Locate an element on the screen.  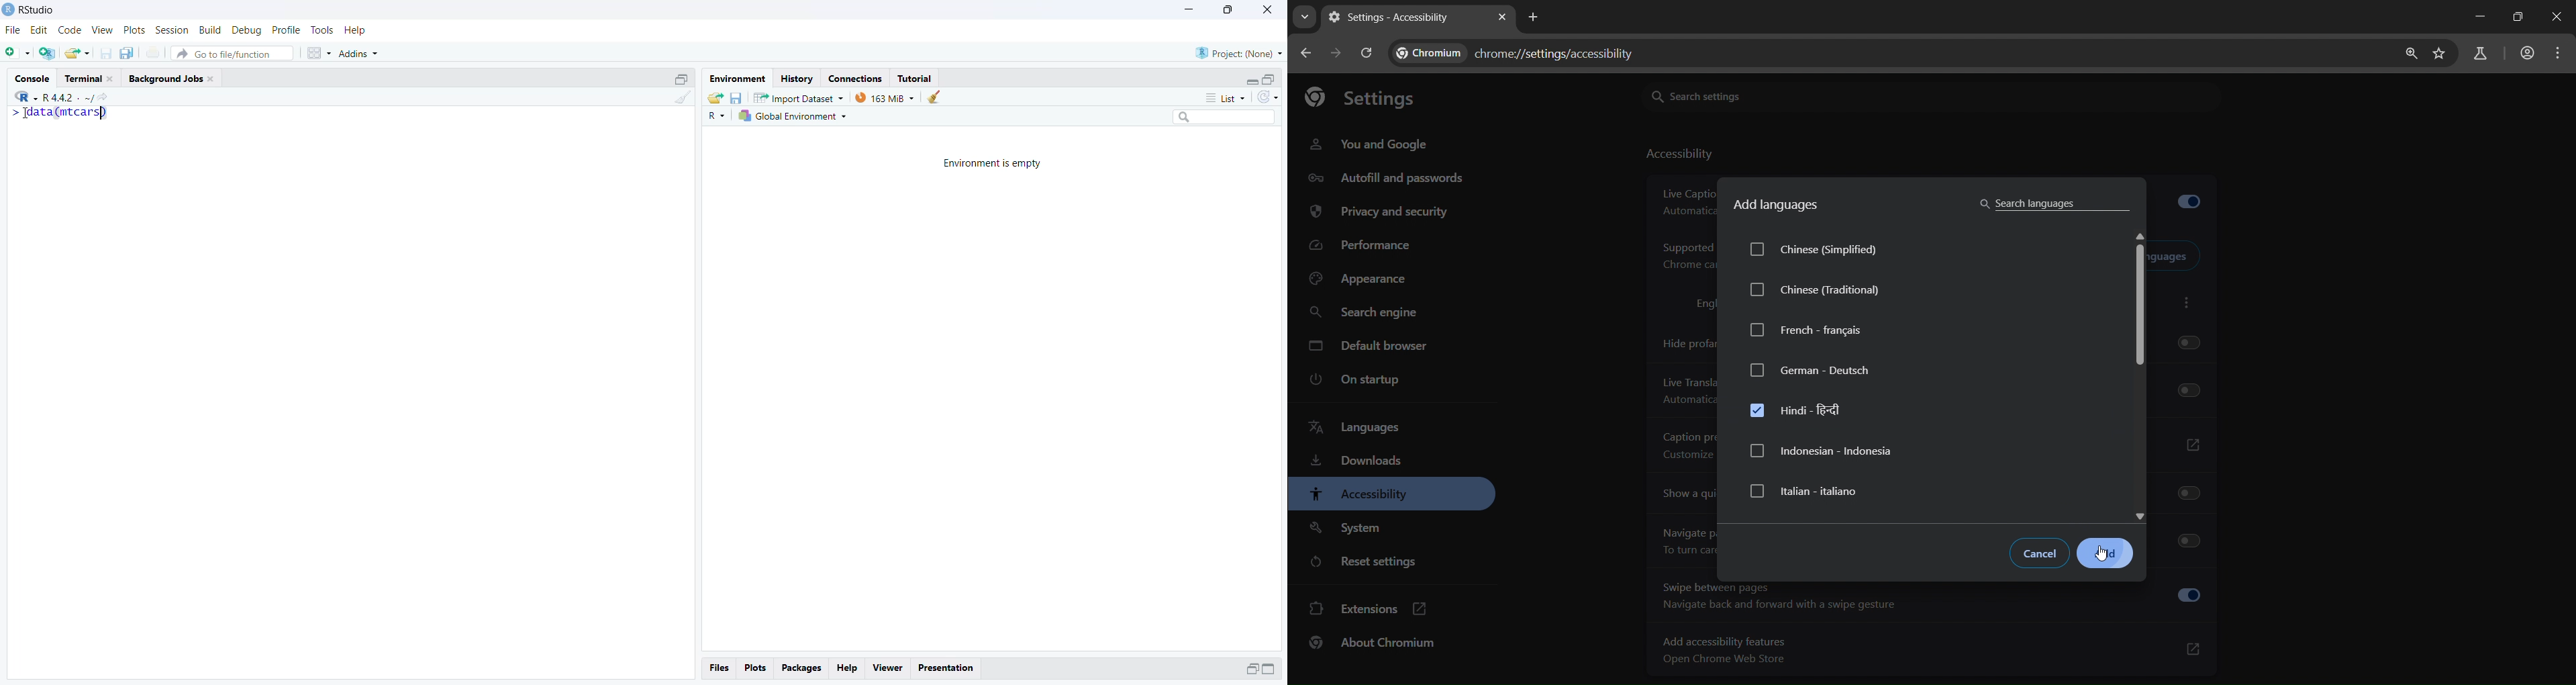
clean is located at coordinates (683, 97).